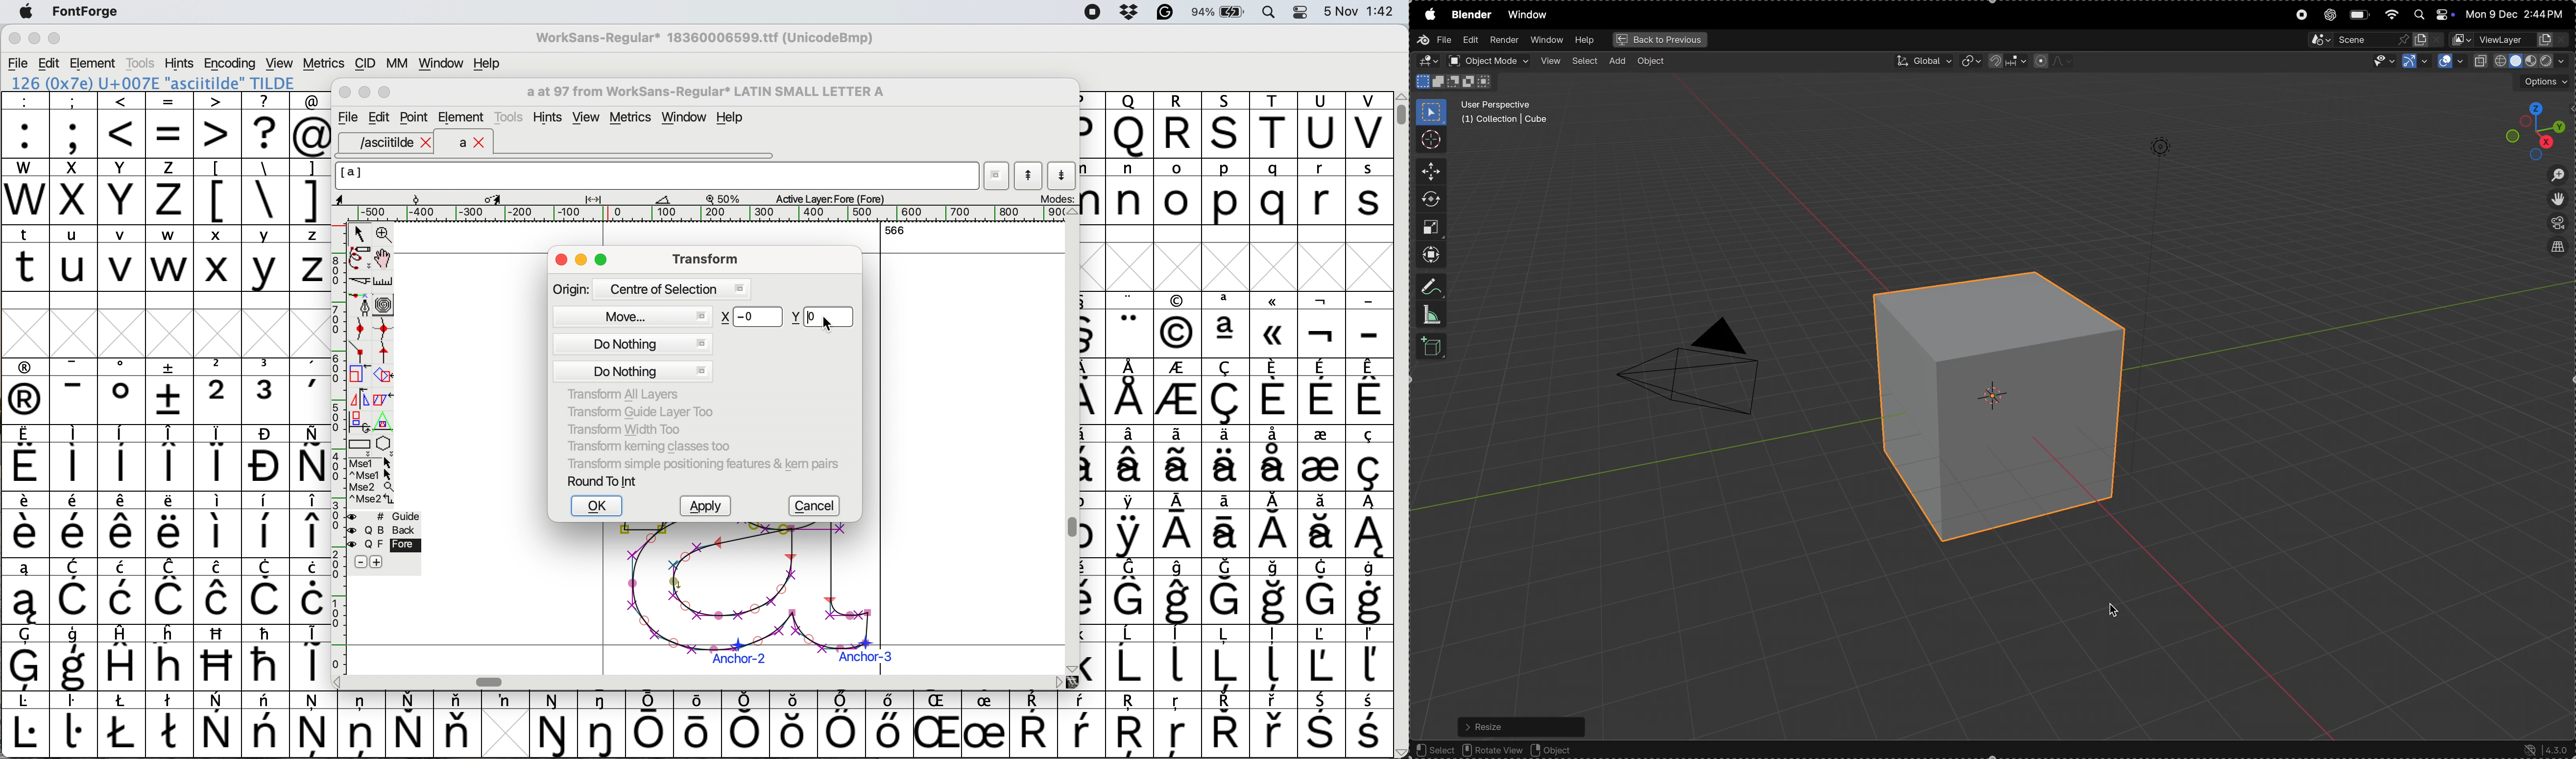  Describe the element at coordinates (630, 428) in the screenshot. I see `tranform width too` at that location.